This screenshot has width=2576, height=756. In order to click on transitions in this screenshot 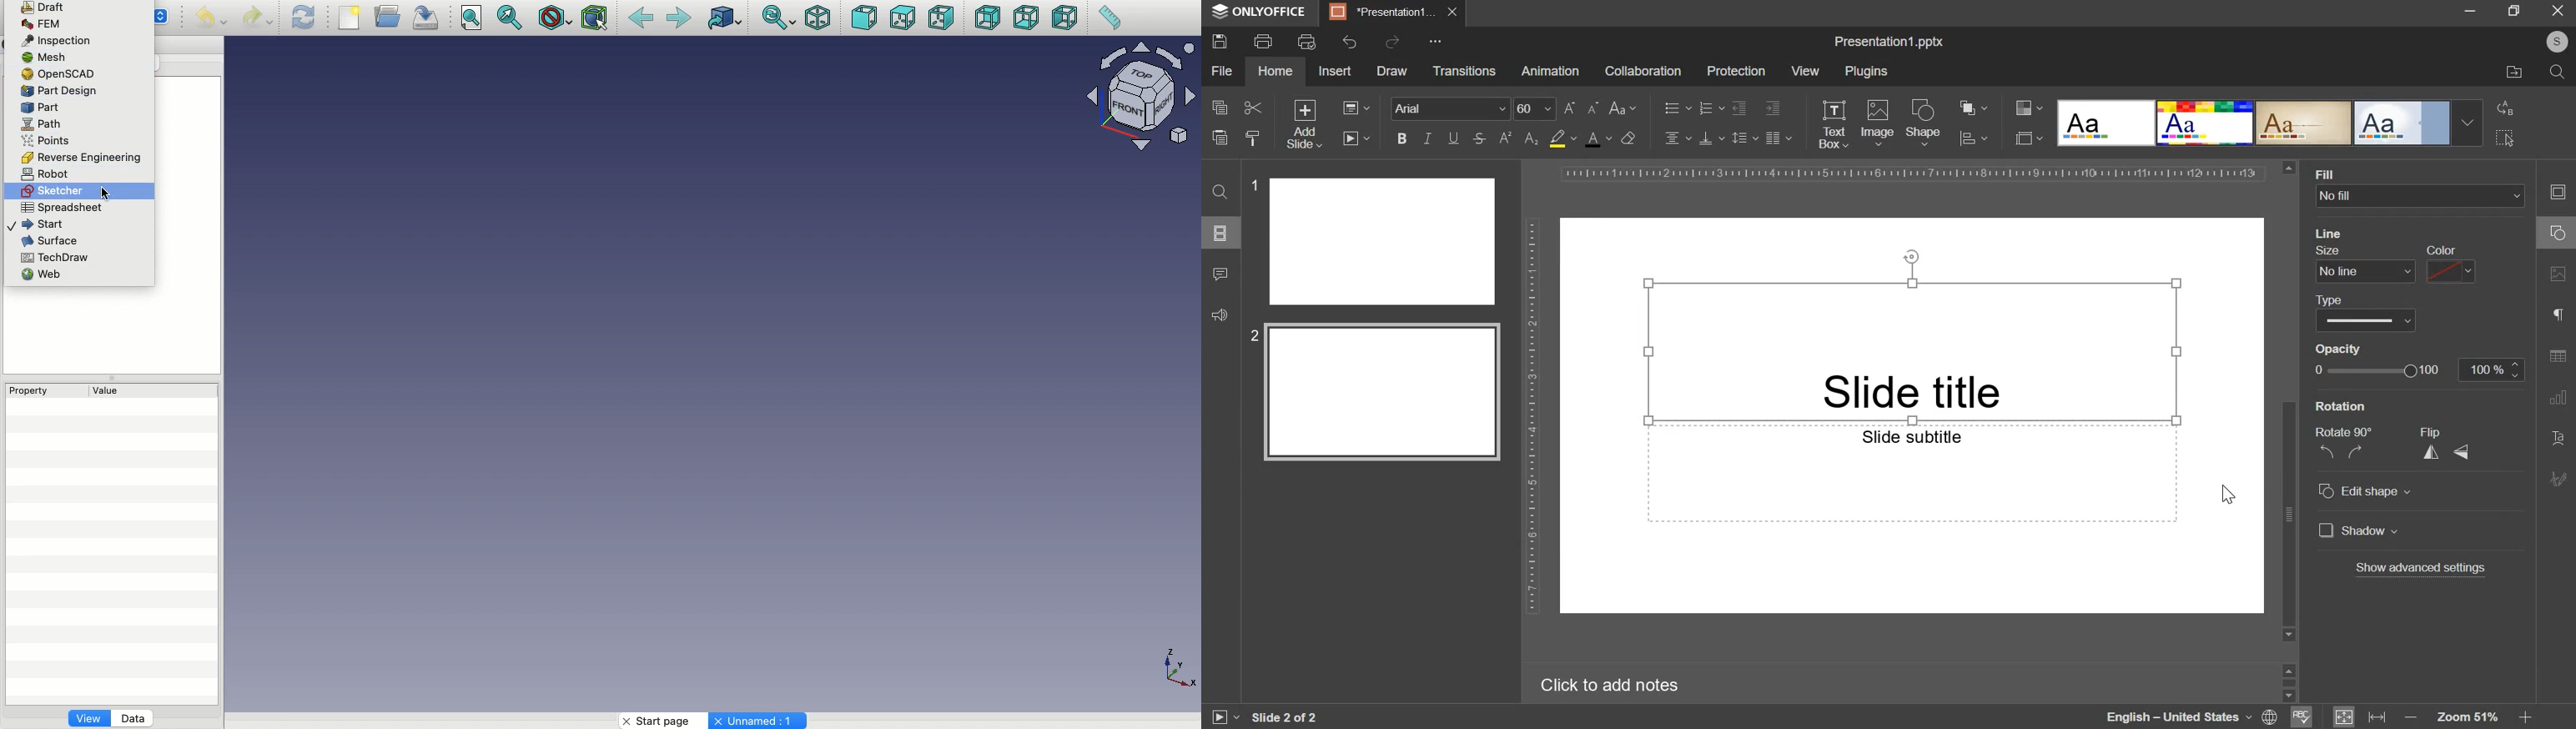, I will do `click(1464, 72)`.